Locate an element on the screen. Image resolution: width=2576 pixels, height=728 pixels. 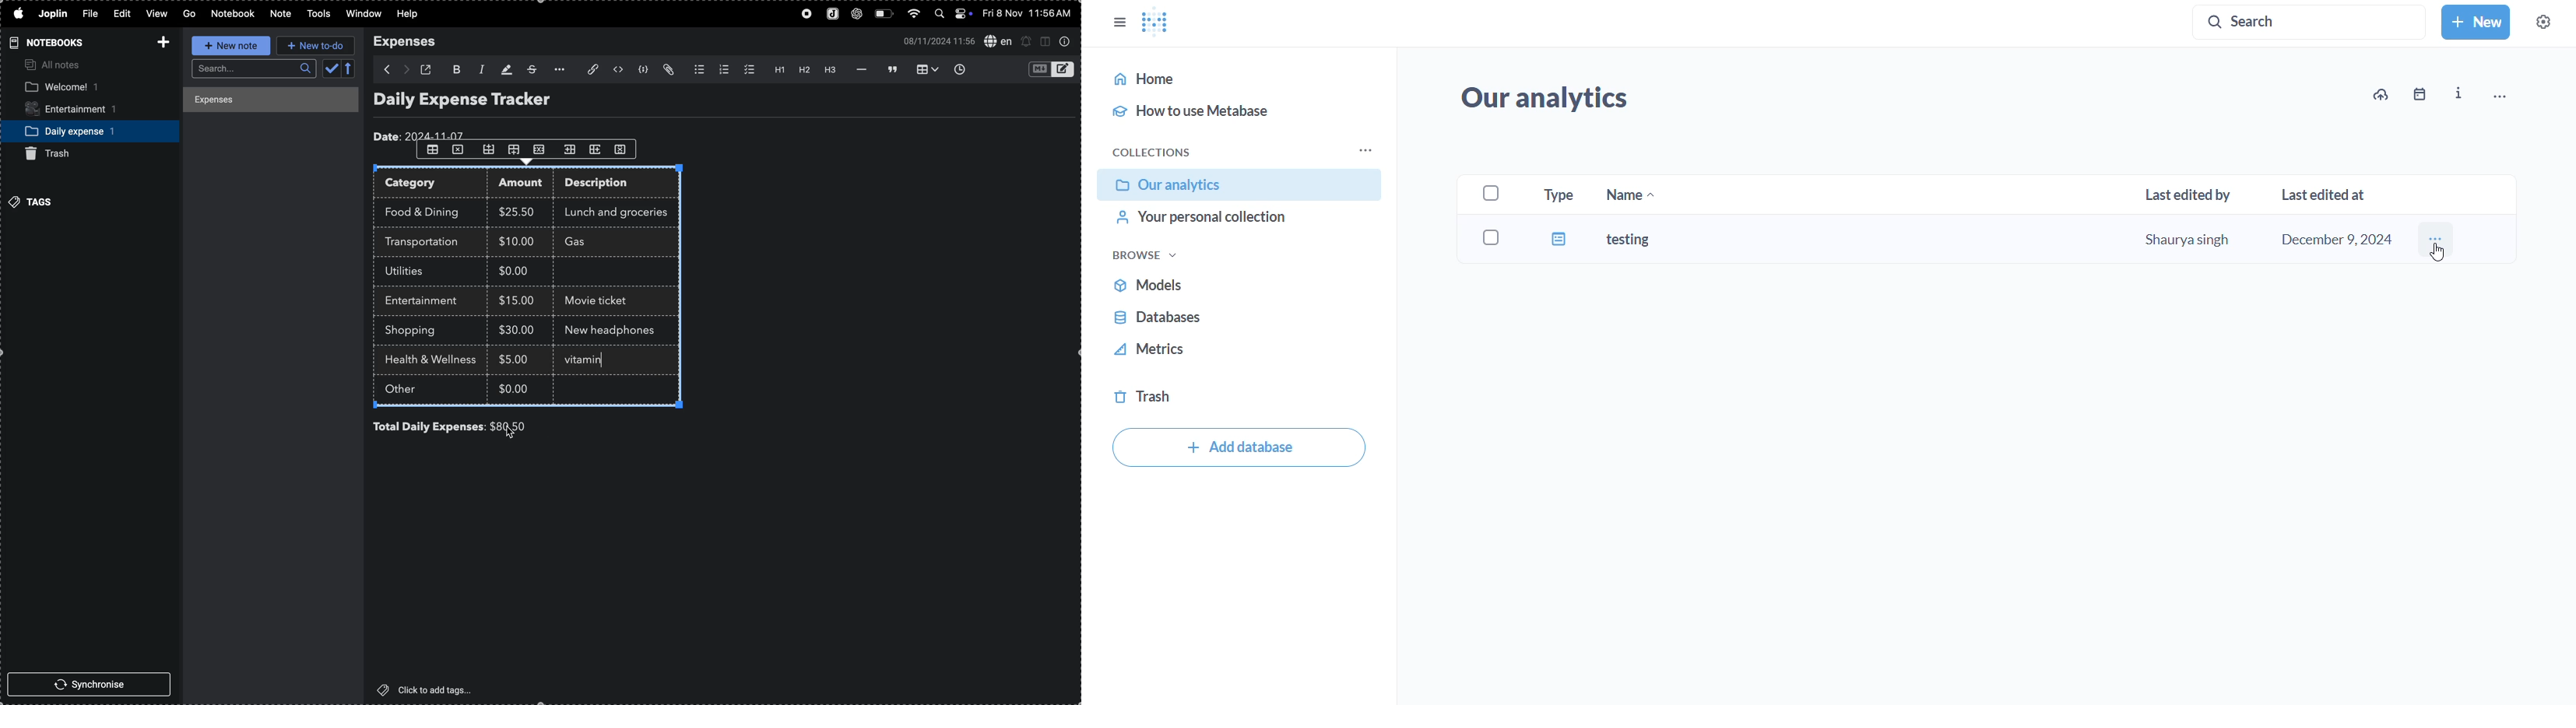
insert time is located at coordinates (959, 69).